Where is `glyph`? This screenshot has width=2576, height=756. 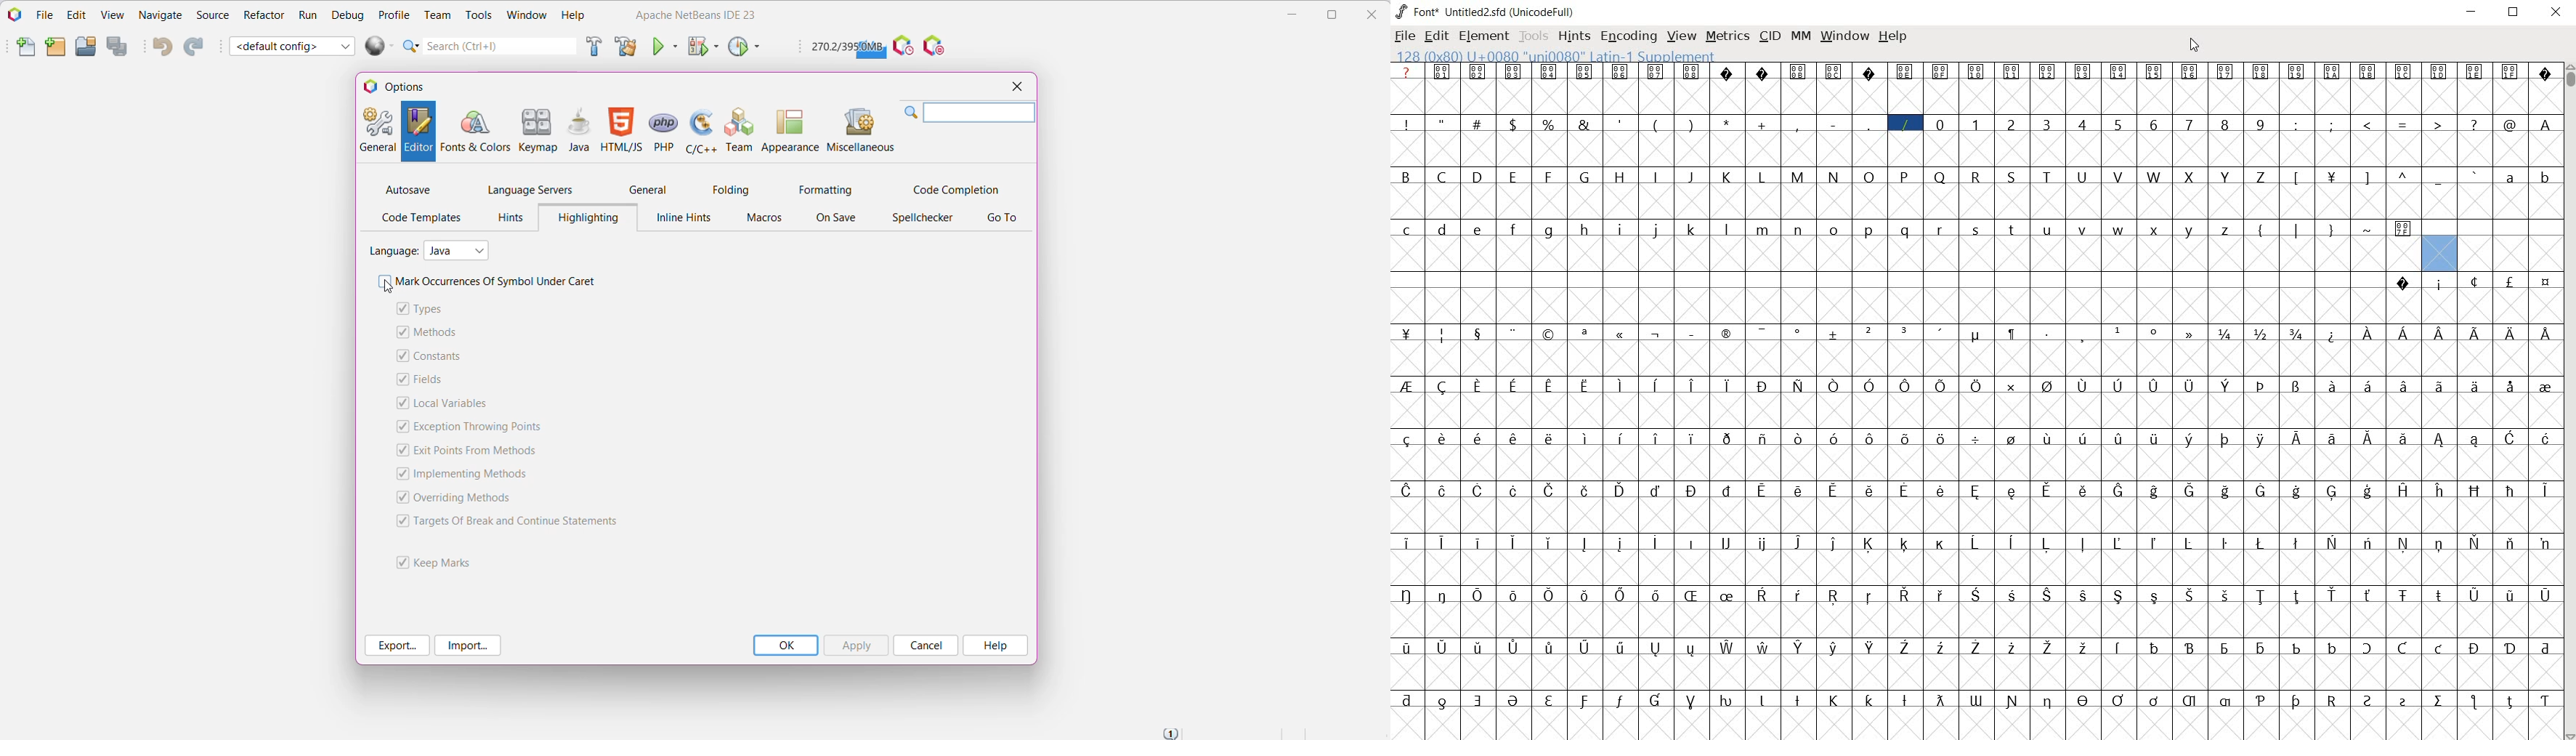 glyph is located at coordinates (2333, 493).